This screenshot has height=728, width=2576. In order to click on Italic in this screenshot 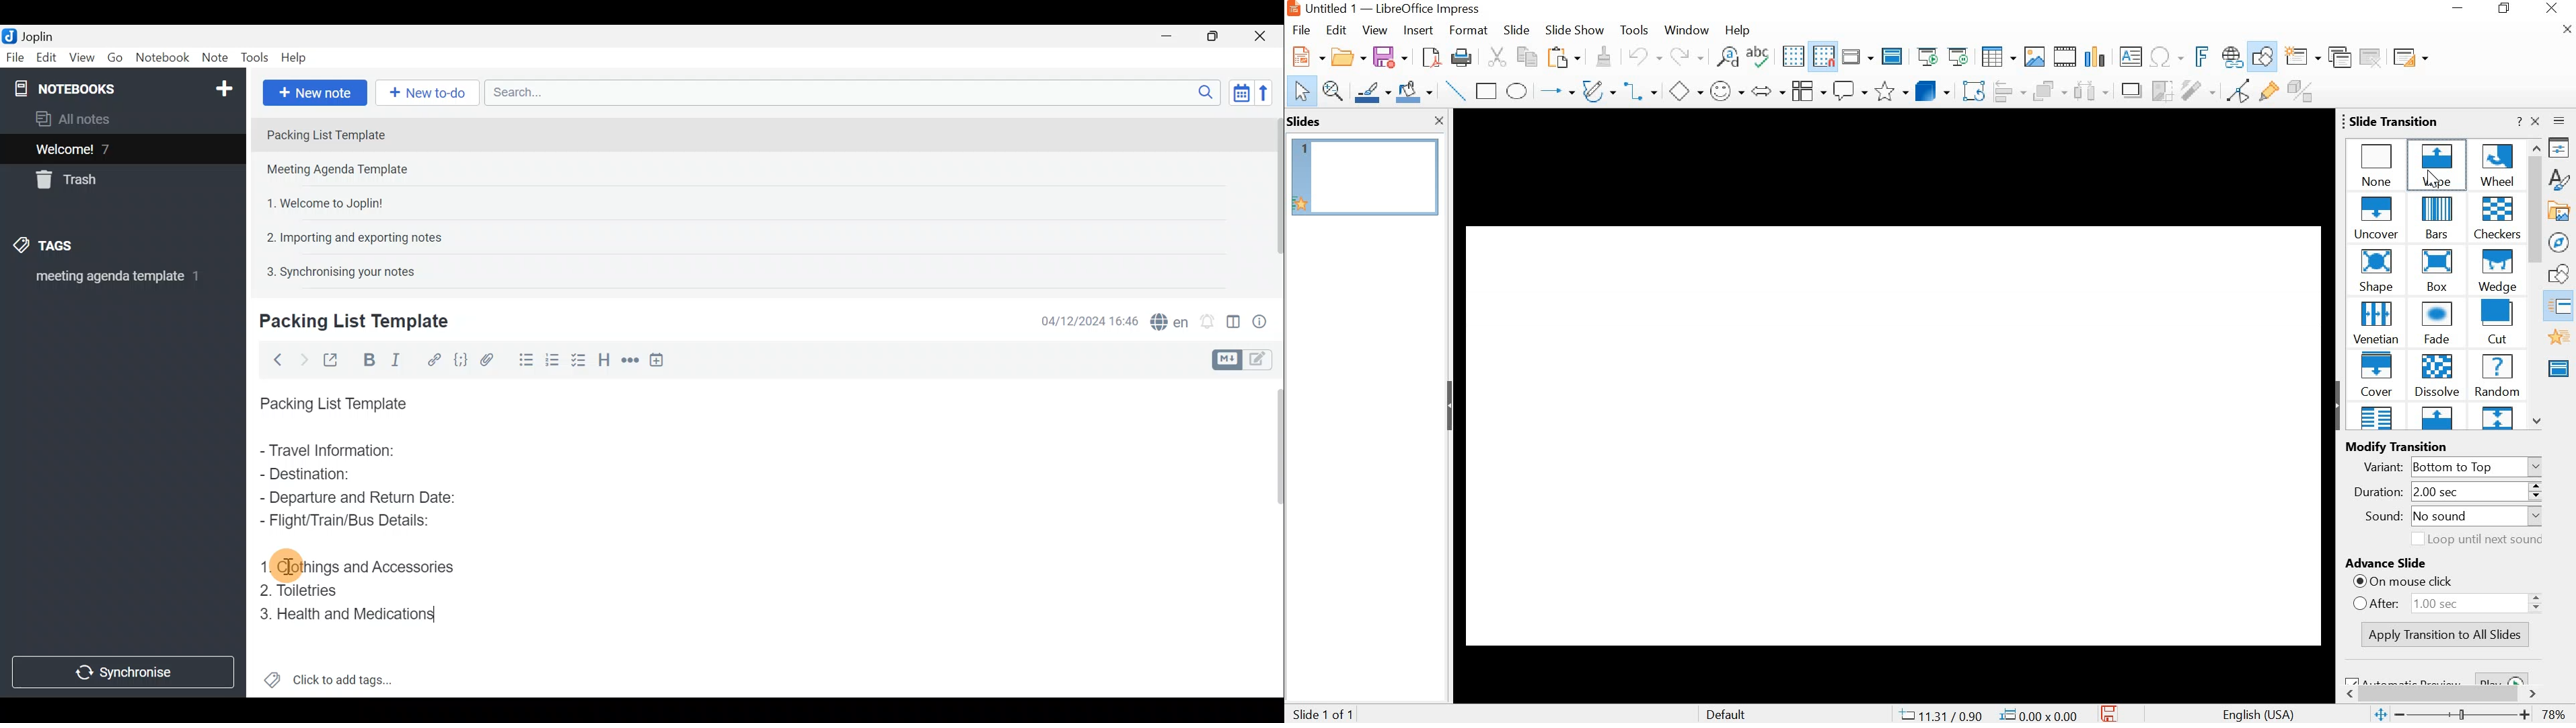, I will do `click(401, 359)`.